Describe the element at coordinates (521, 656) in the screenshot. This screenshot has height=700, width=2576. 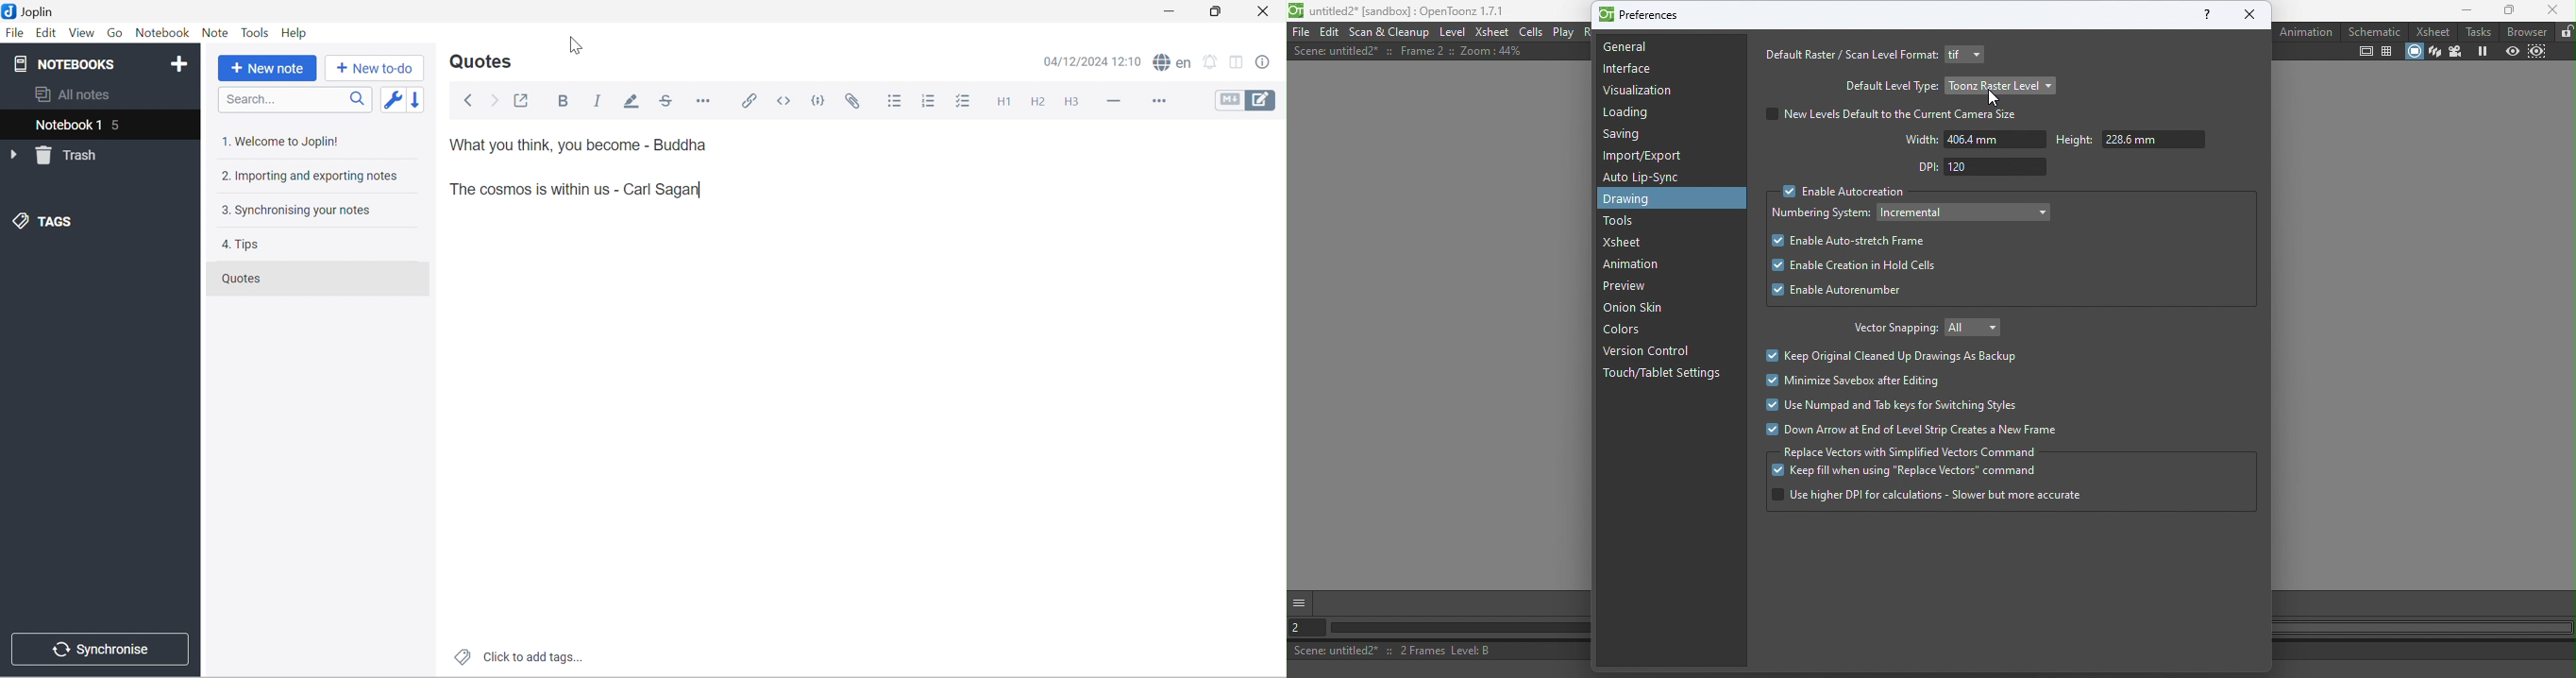
I see `Click to add tags` at that location.